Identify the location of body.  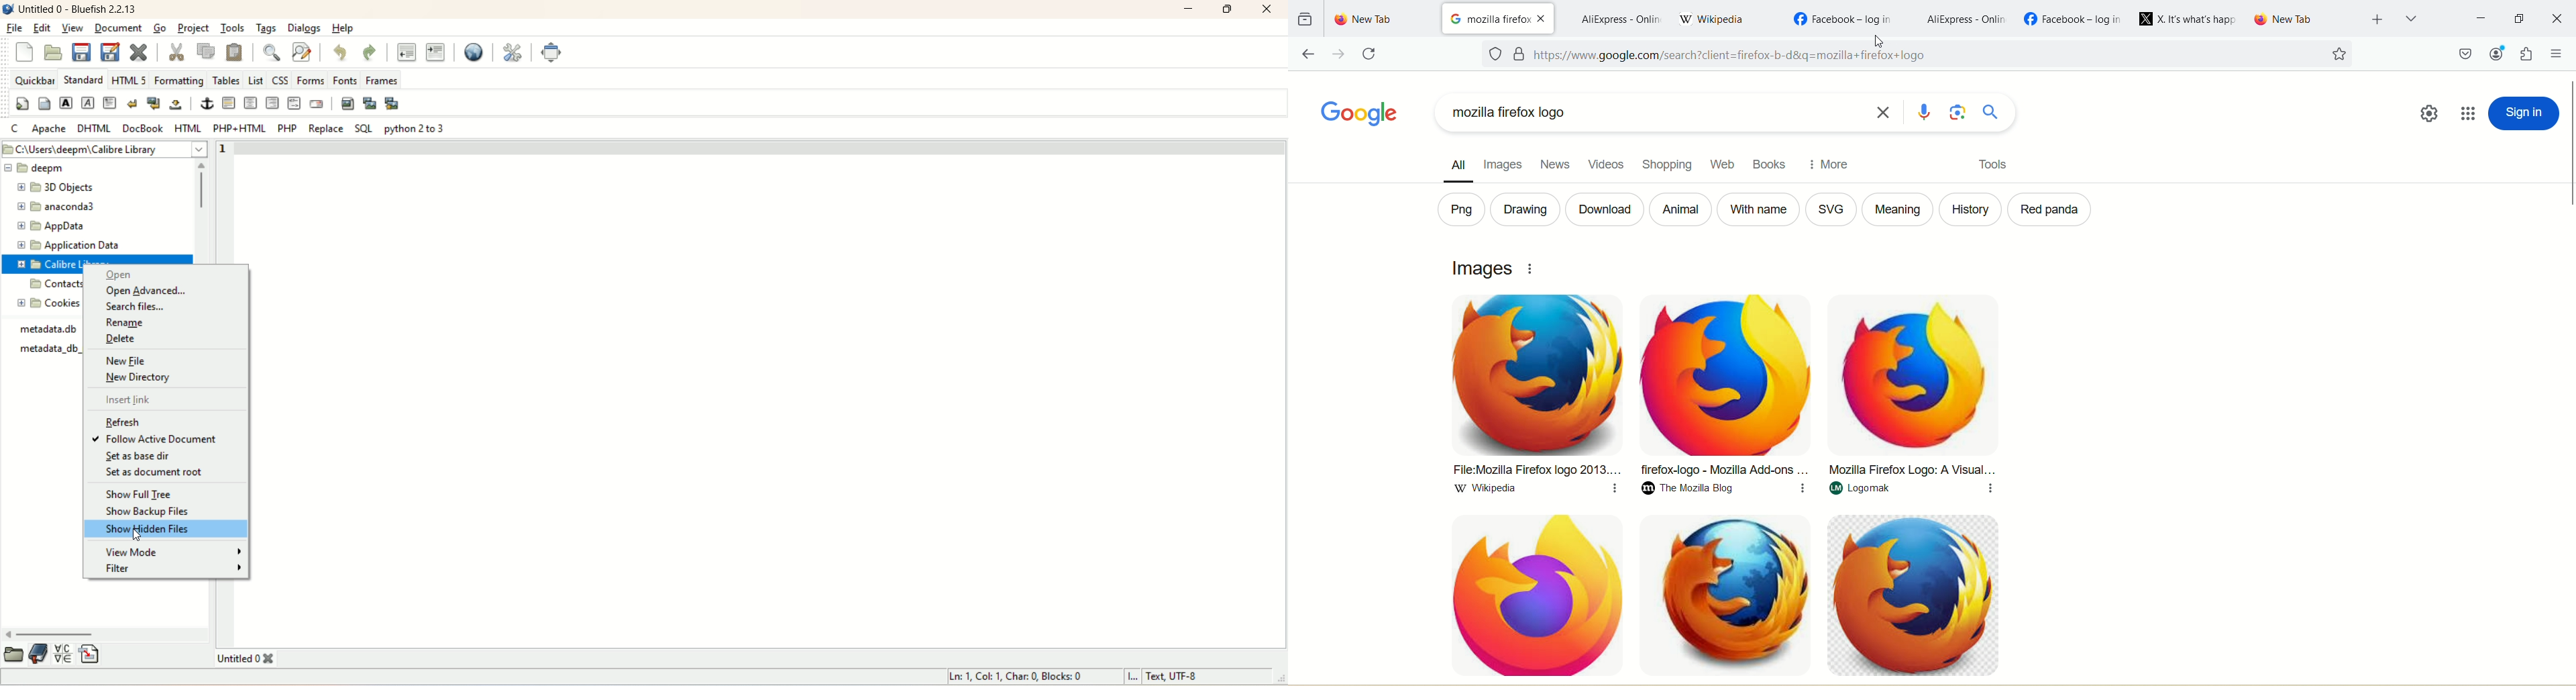
(44, 102).